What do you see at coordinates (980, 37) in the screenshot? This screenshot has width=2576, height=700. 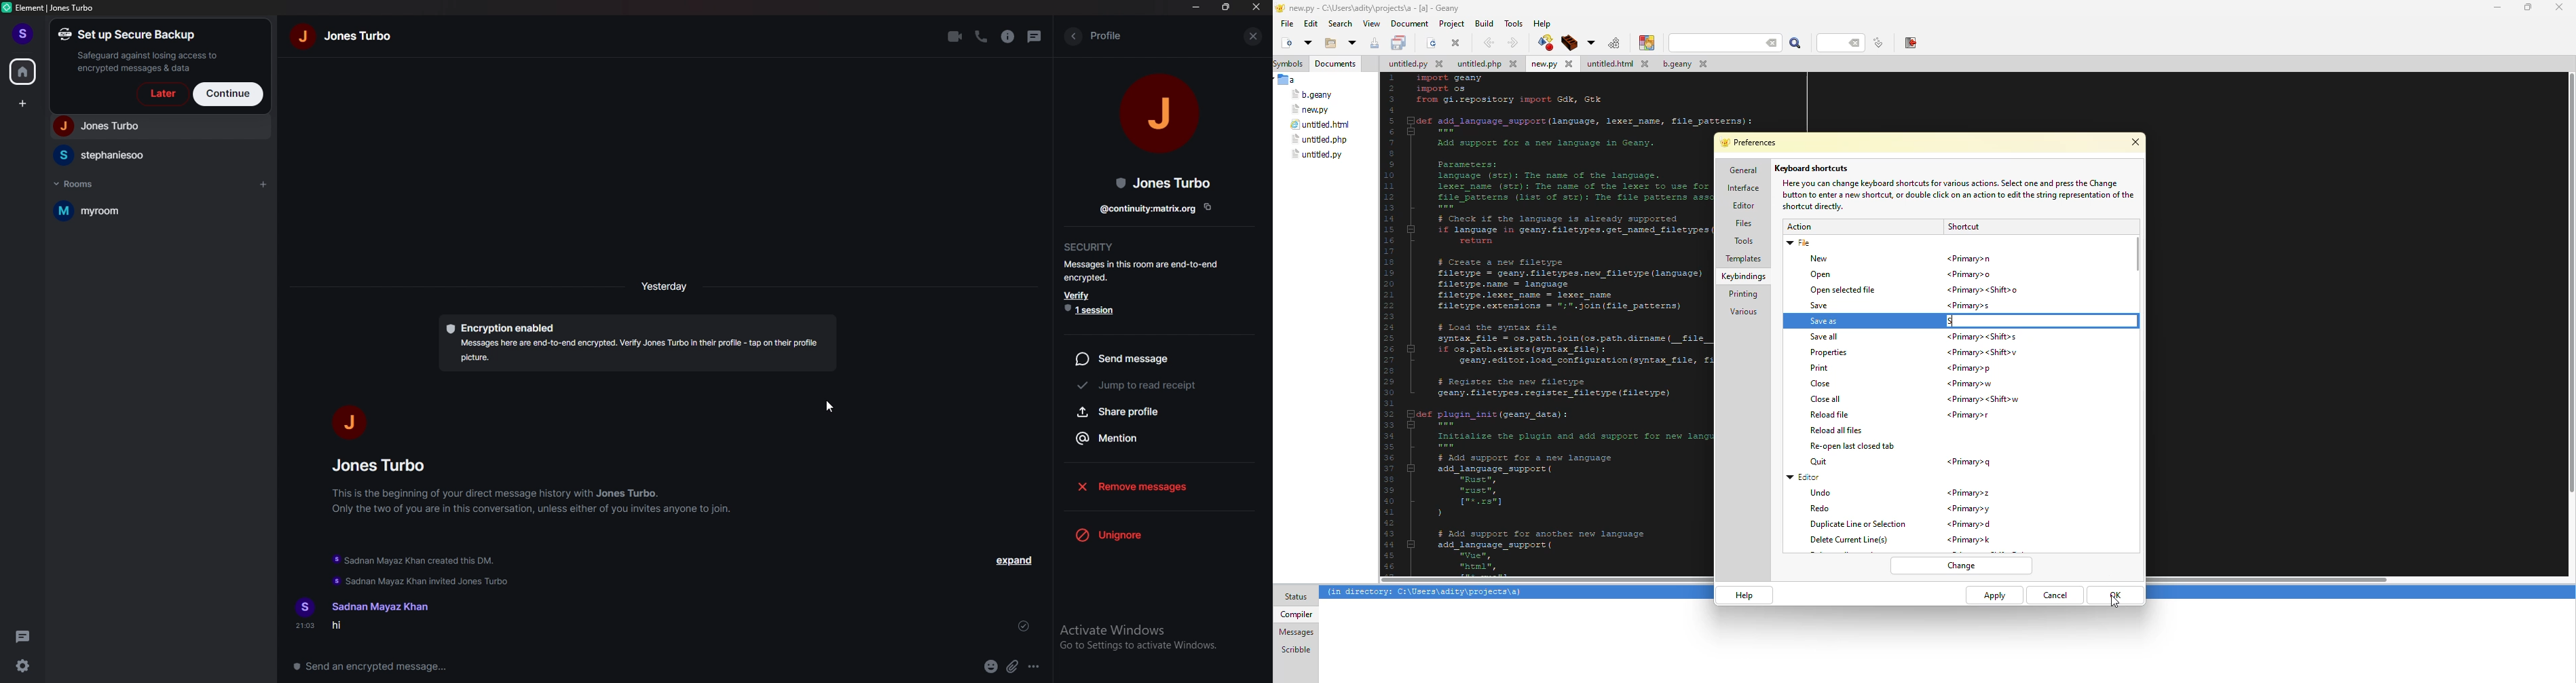 I see `voice call` at bounding box center [980, 37].